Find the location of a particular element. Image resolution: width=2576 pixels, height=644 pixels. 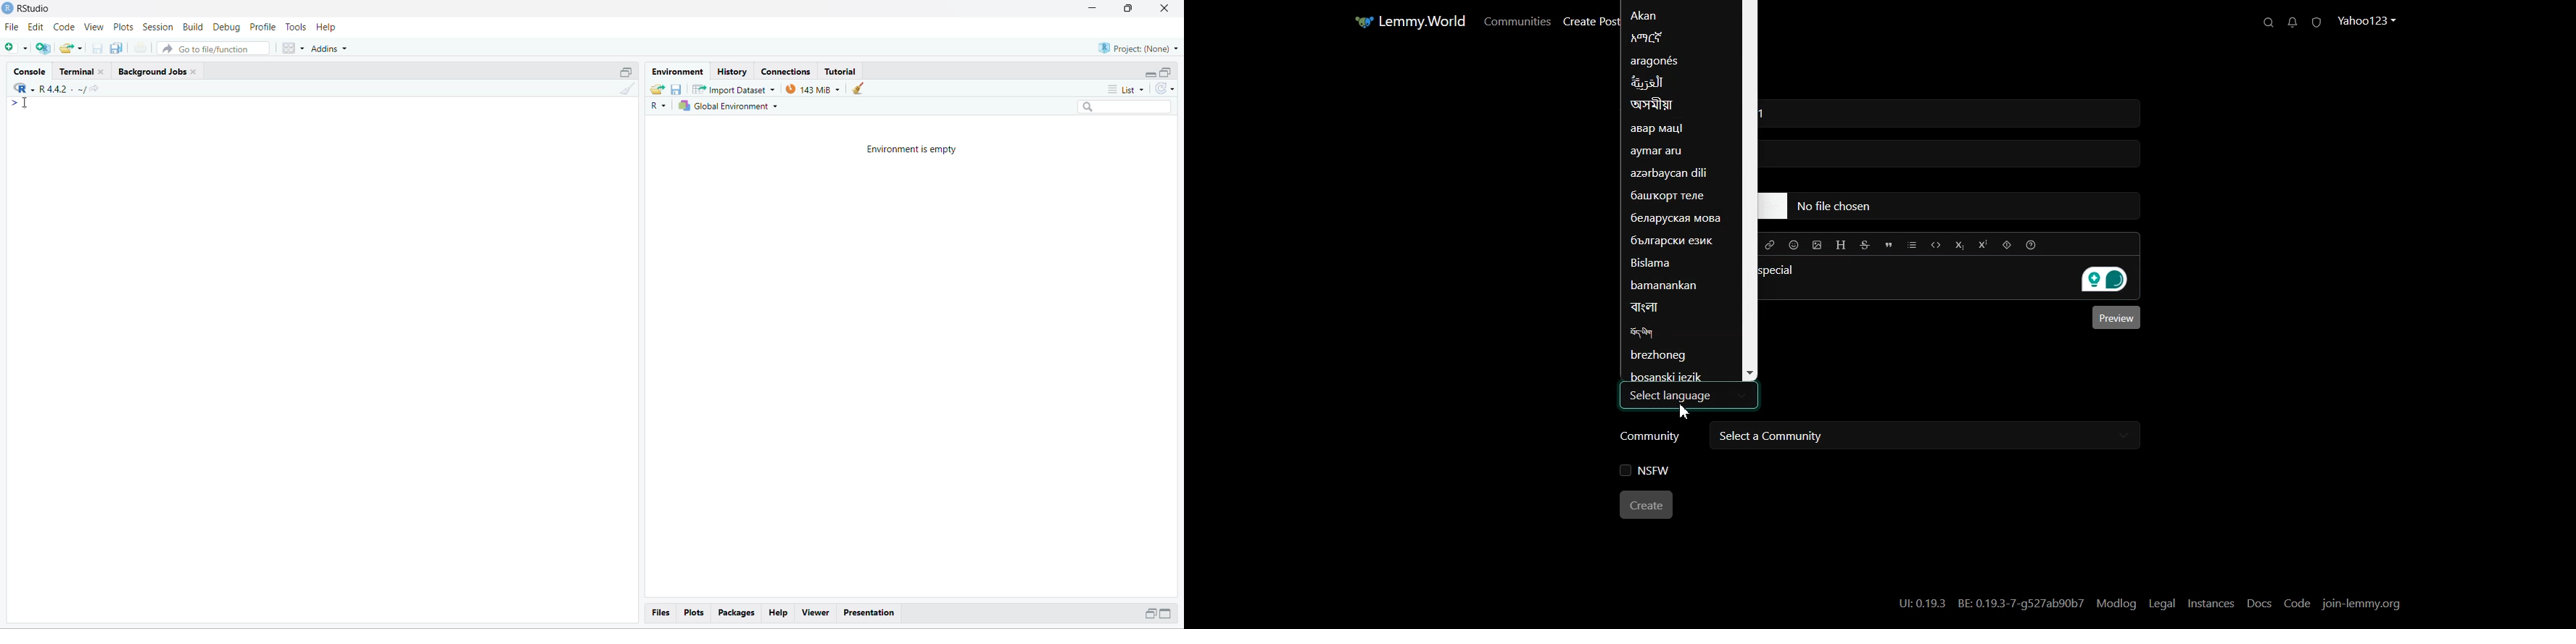

save is located at coordinates (99, 48).